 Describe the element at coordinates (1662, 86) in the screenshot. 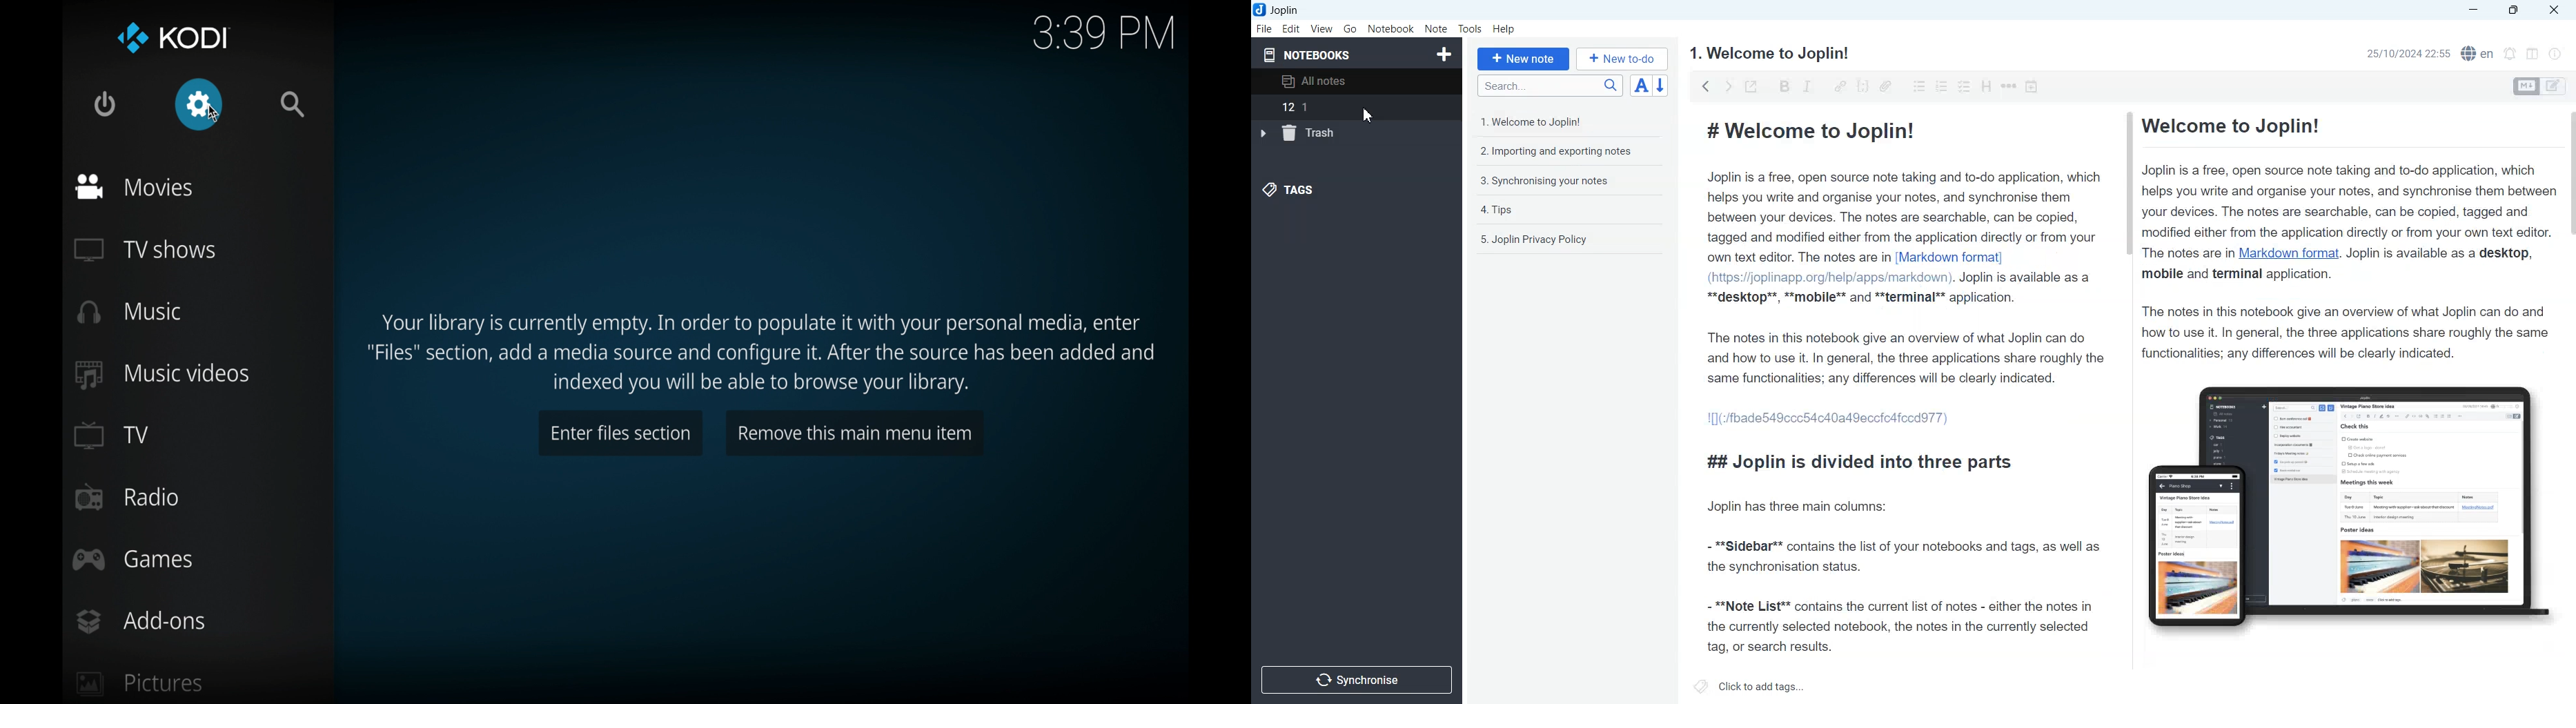

I see `Reverse sort order` at that location.